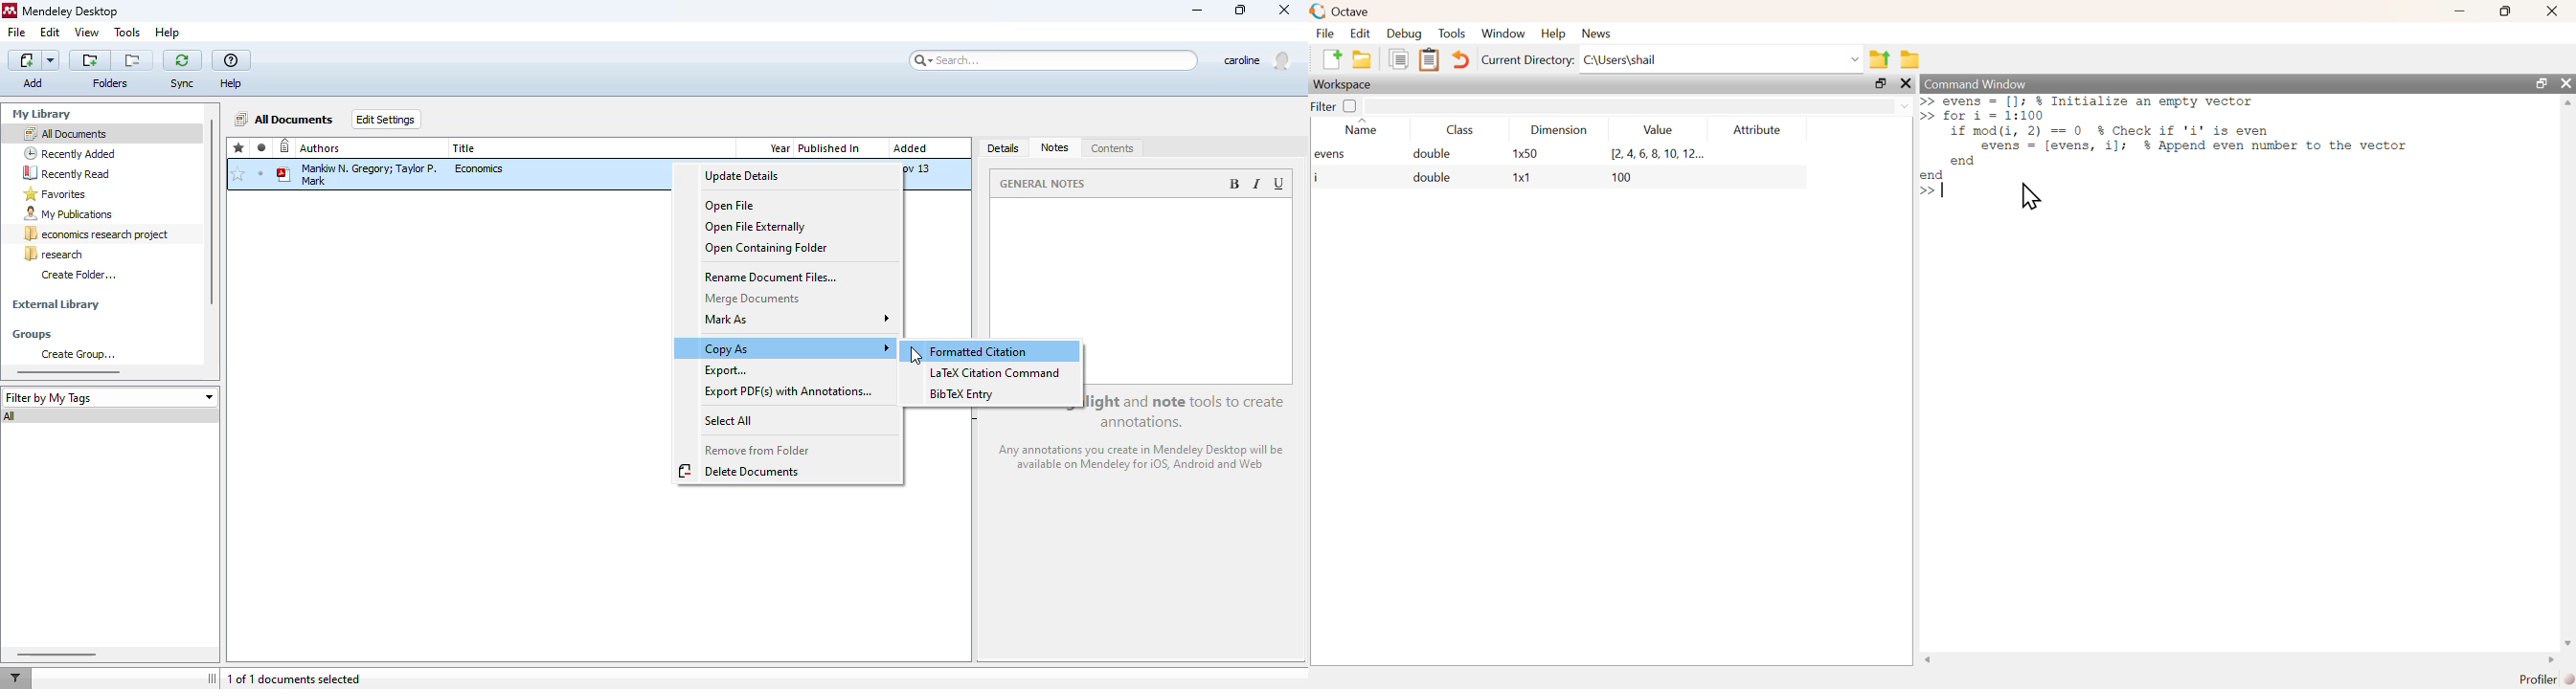 This screenshot has height=700, width=2576. I want to click on recently read, so click(66, 172).